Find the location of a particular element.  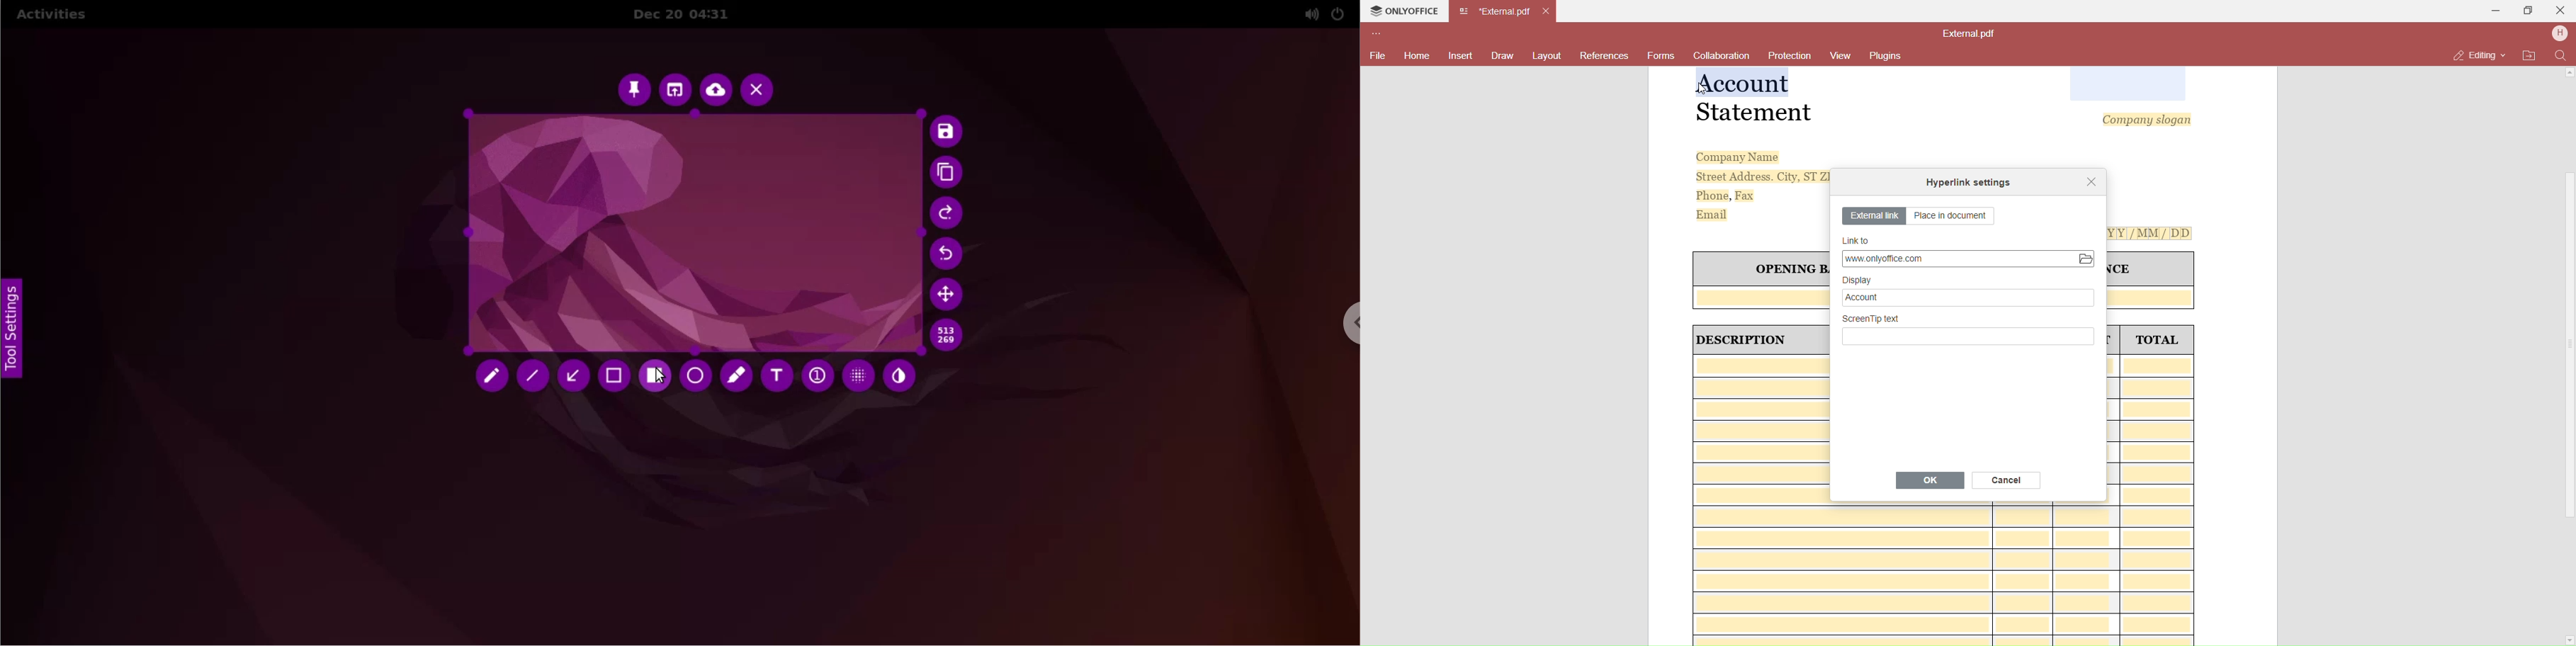

Scroll Bar is located at coordinates (2568, 346).